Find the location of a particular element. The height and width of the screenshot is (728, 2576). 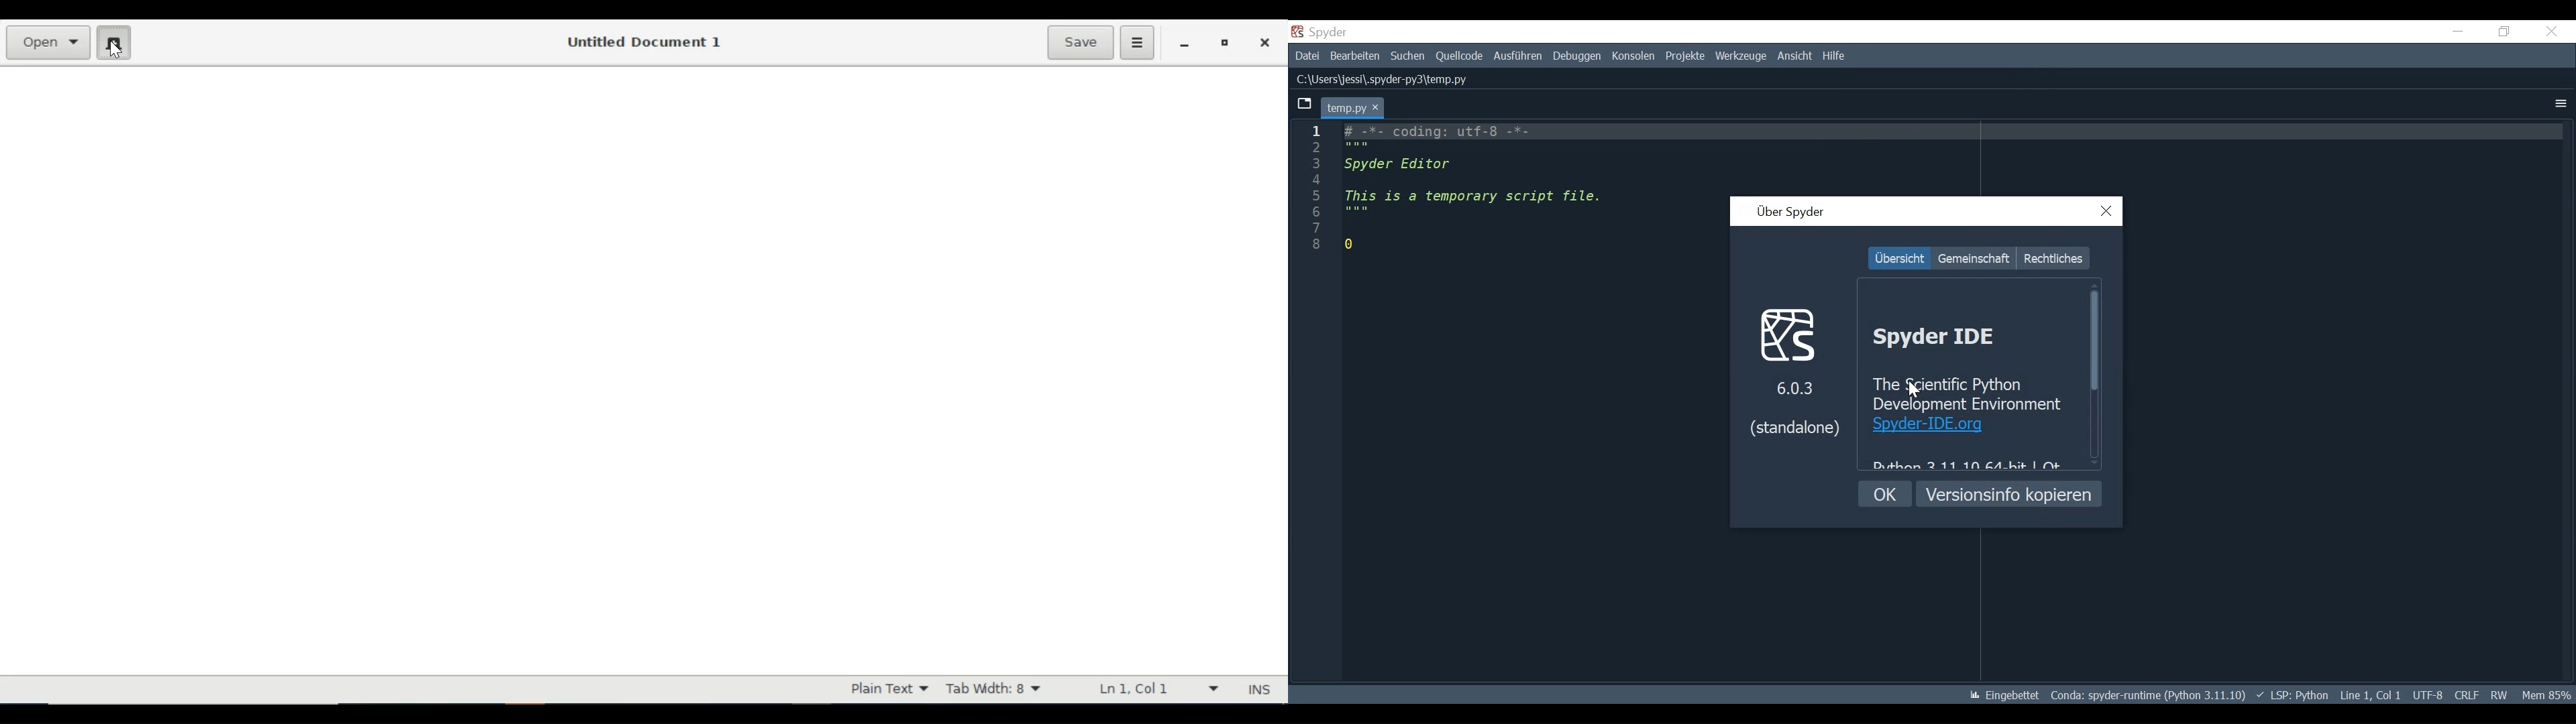

Source is located at coordinates (1460, 57).